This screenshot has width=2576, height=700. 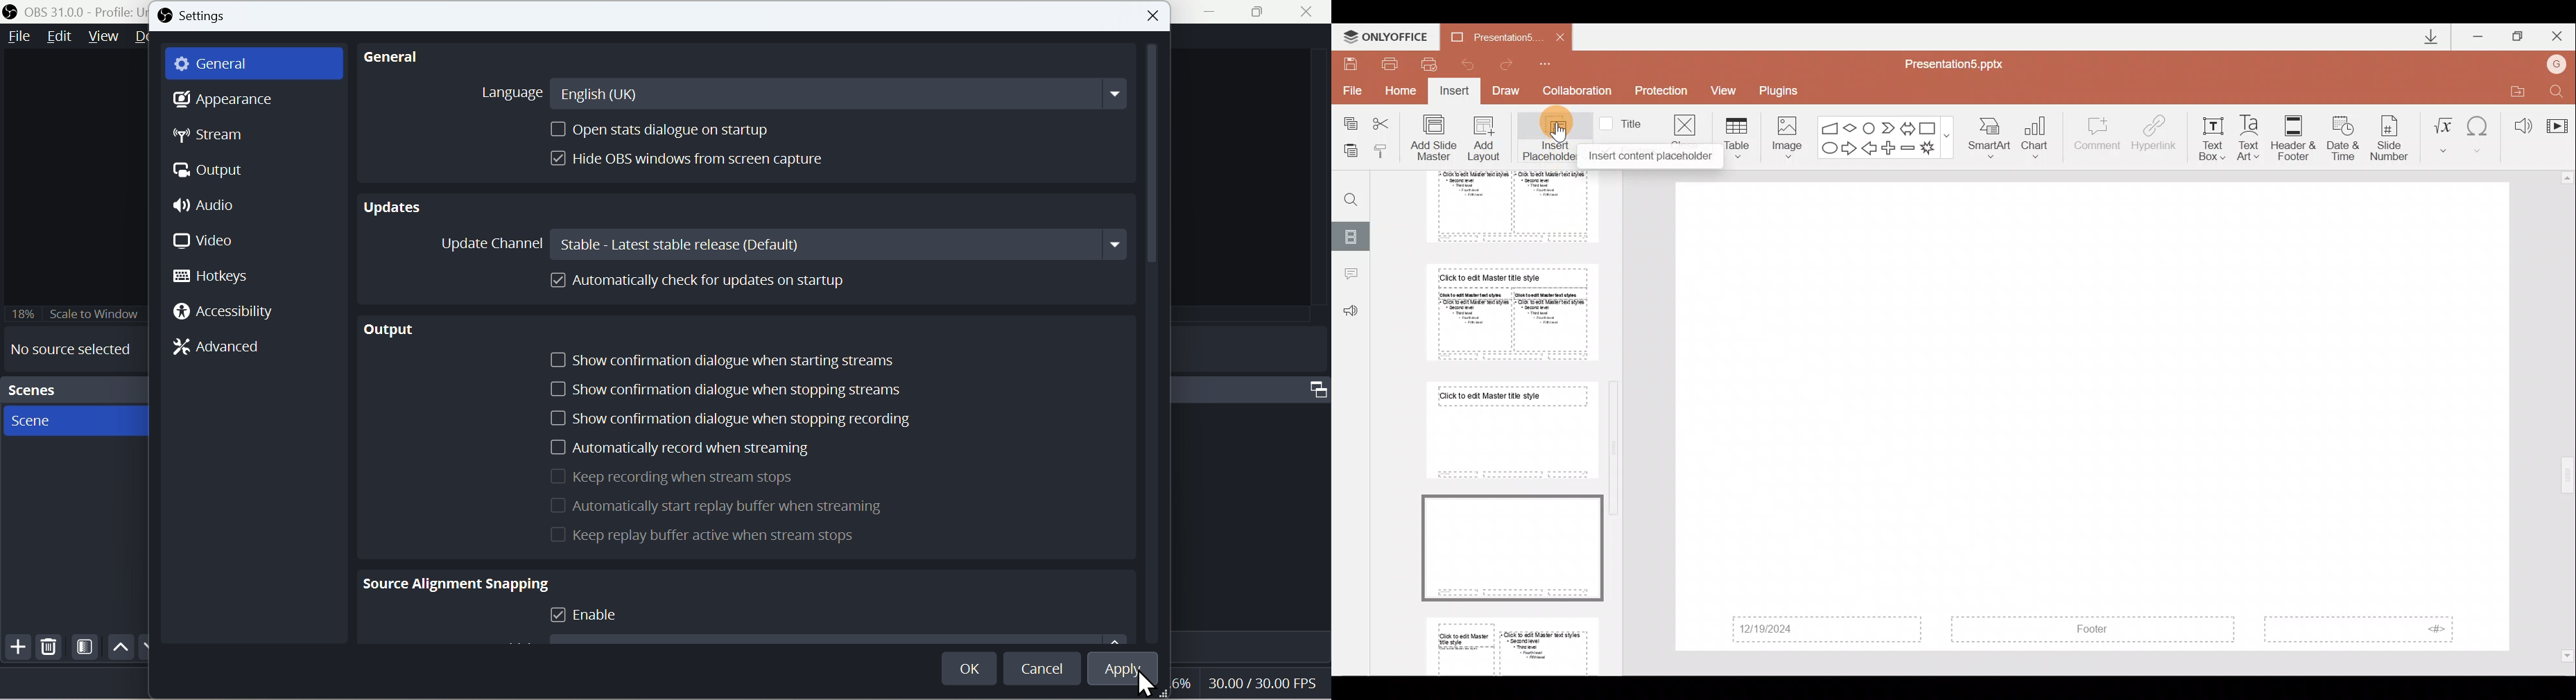 What do you see at coordinates (1352, 235) in the screenshot?
I see `Slides` at bounding box center [1352, 235].